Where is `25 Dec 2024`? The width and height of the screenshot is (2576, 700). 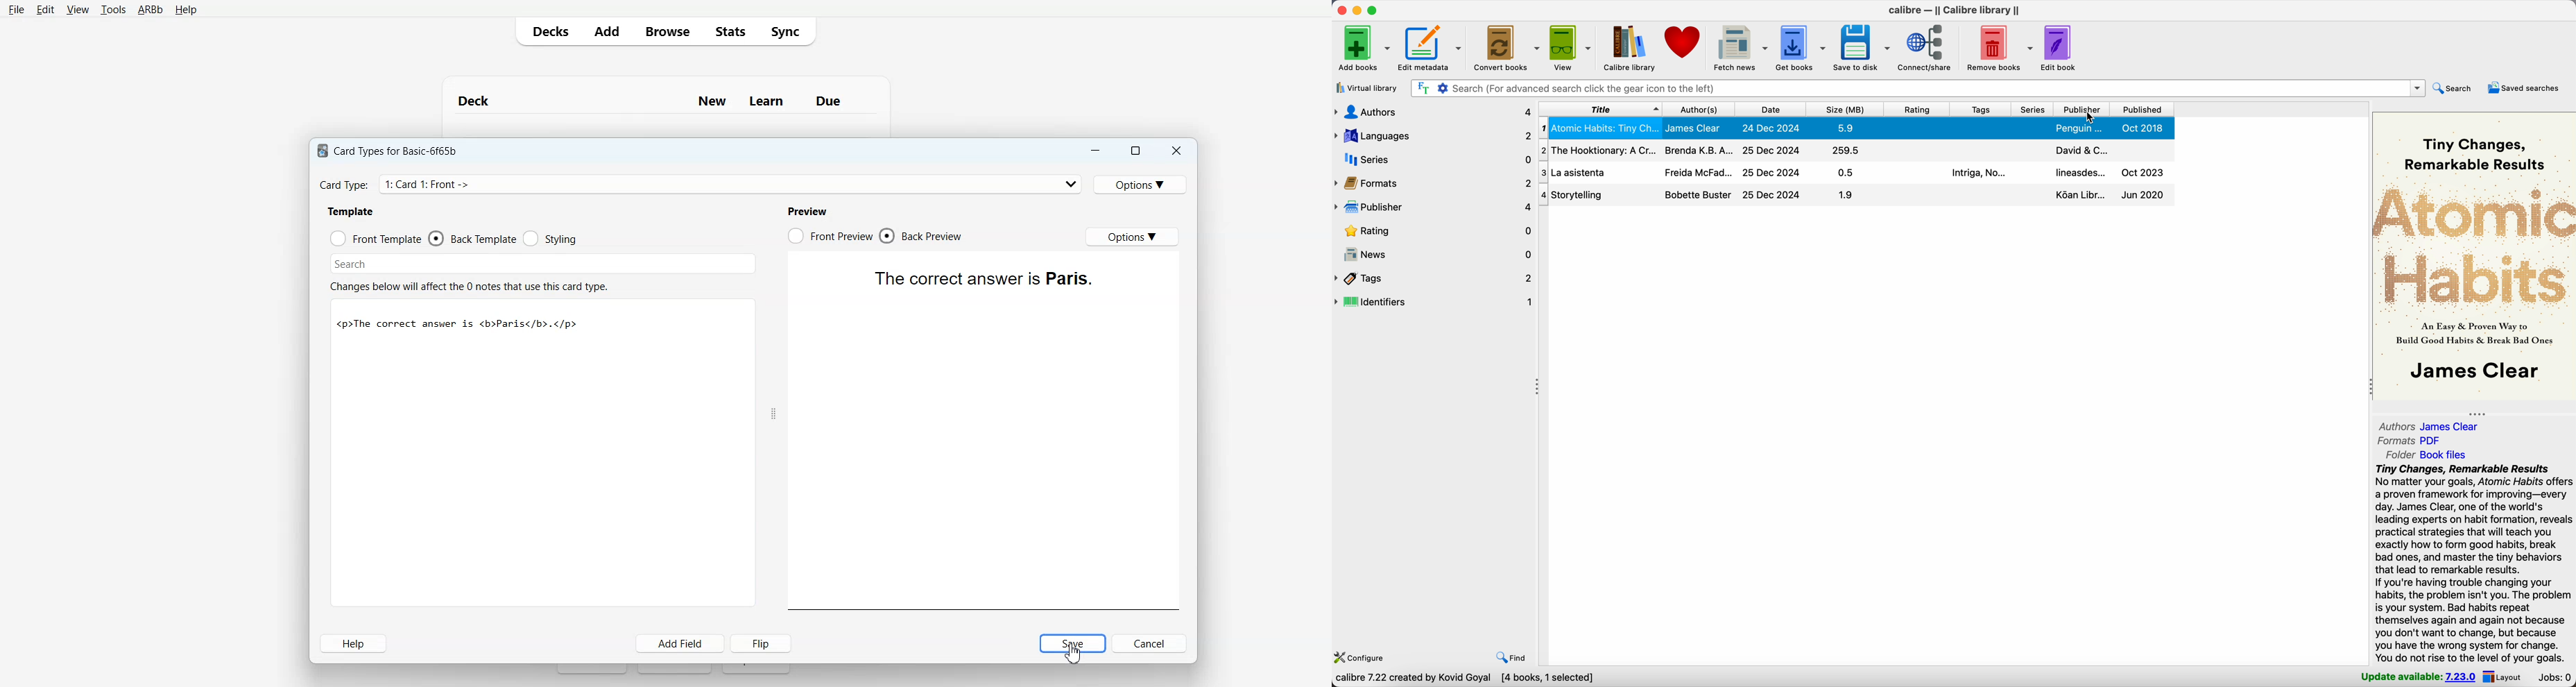 25 Dec 2024 is located at coordinates (1771, 128).